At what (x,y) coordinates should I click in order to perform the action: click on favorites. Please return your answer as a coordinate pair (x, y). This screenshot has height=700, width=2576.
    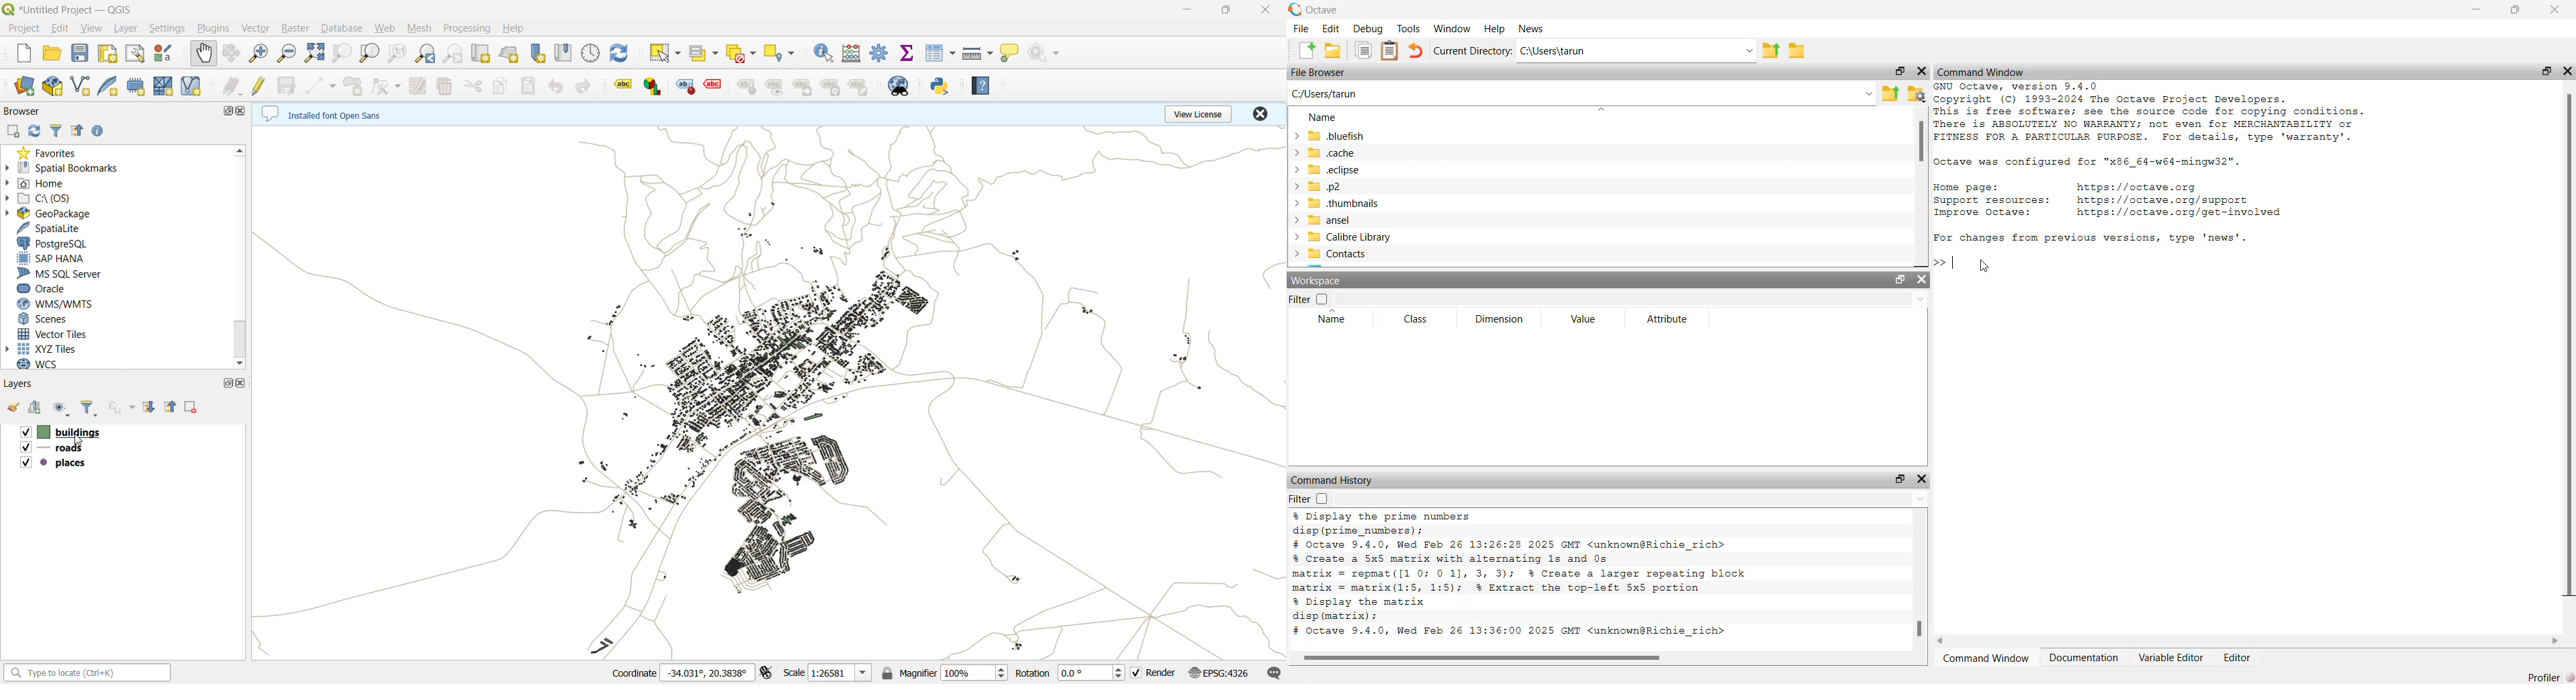
    Looking at the image, I should click on (47, 152).